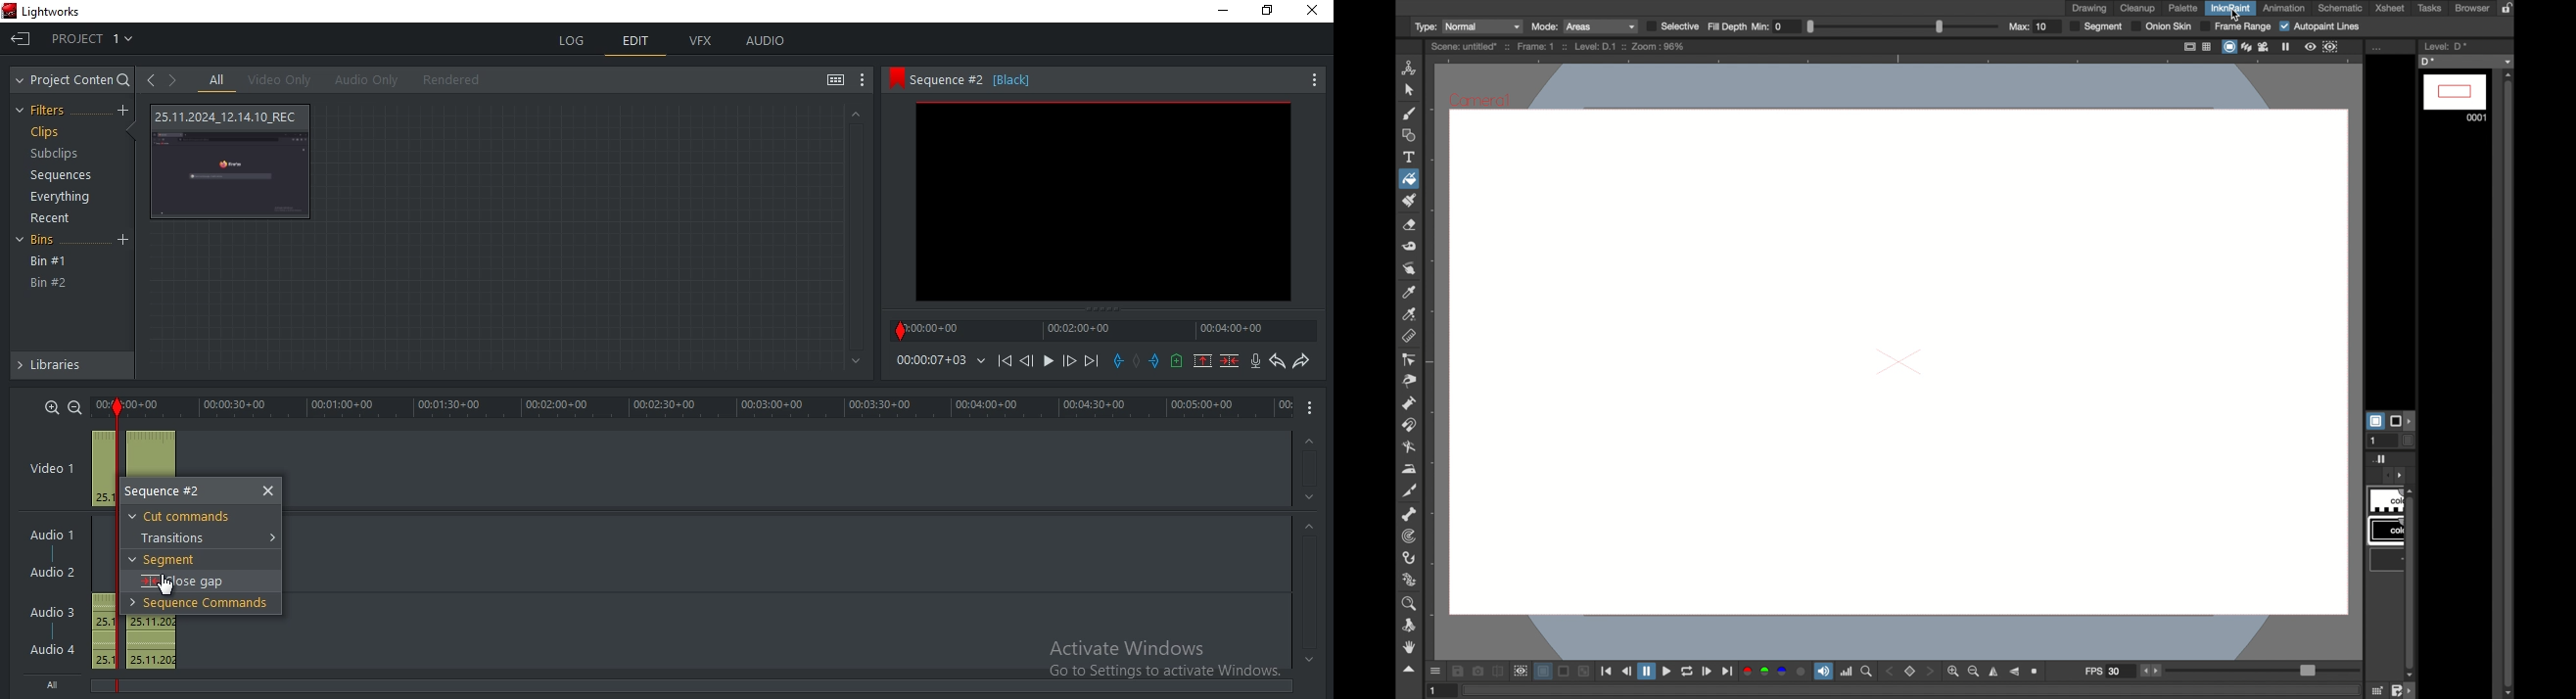 The height and width of the screenshot is (700, 2576). What do you see at coordinates (864, 82) in the screenshot?
I see `show settings menu` at bounding box center [864, 82].